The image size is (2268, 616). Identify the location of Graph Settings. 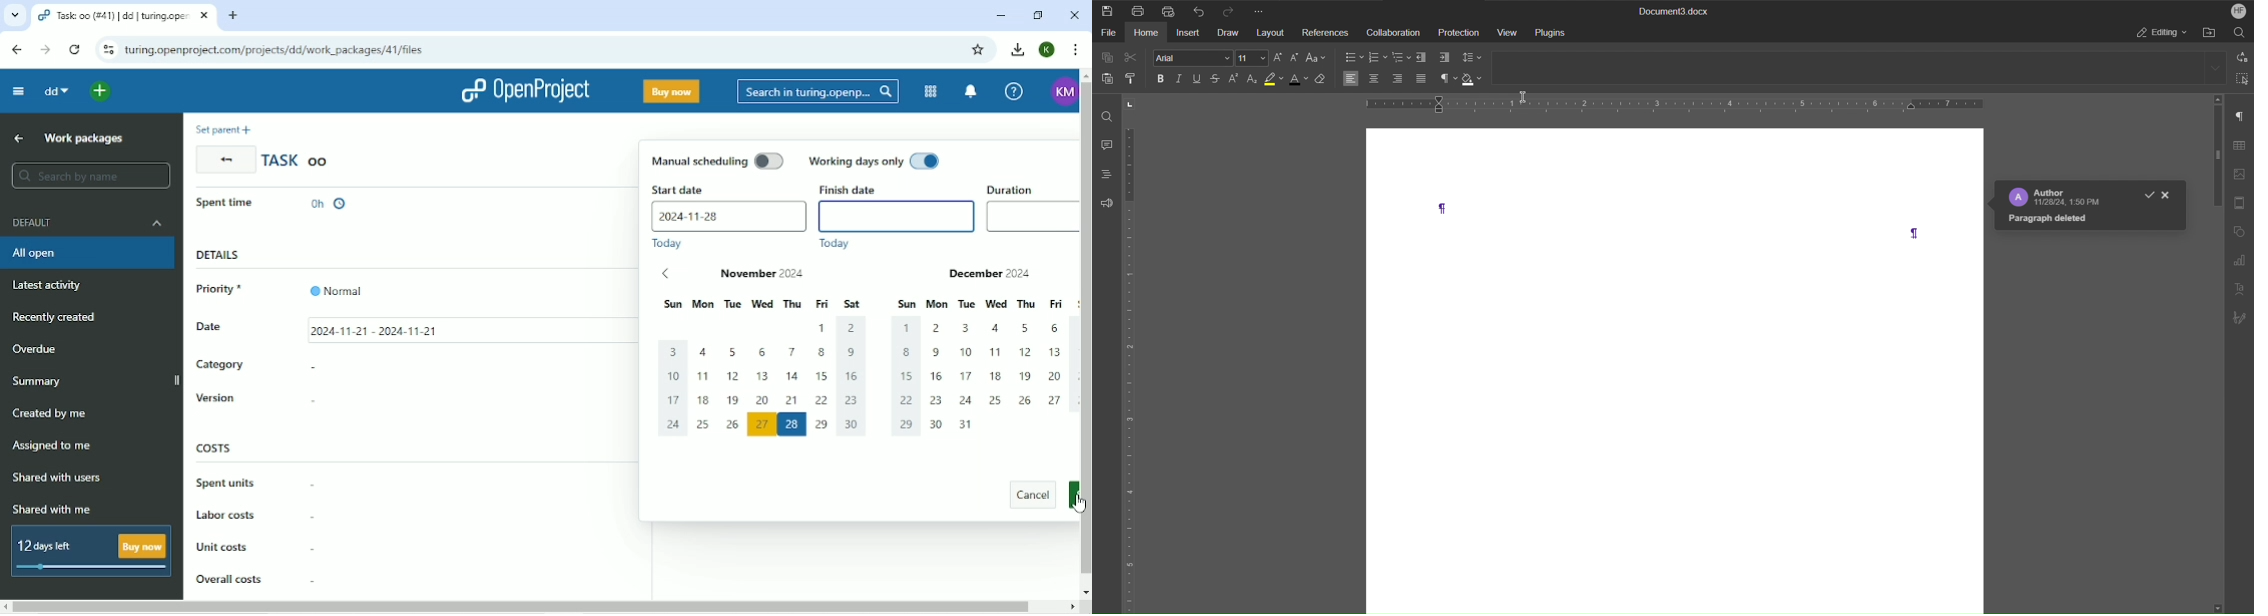
(2240, 262).